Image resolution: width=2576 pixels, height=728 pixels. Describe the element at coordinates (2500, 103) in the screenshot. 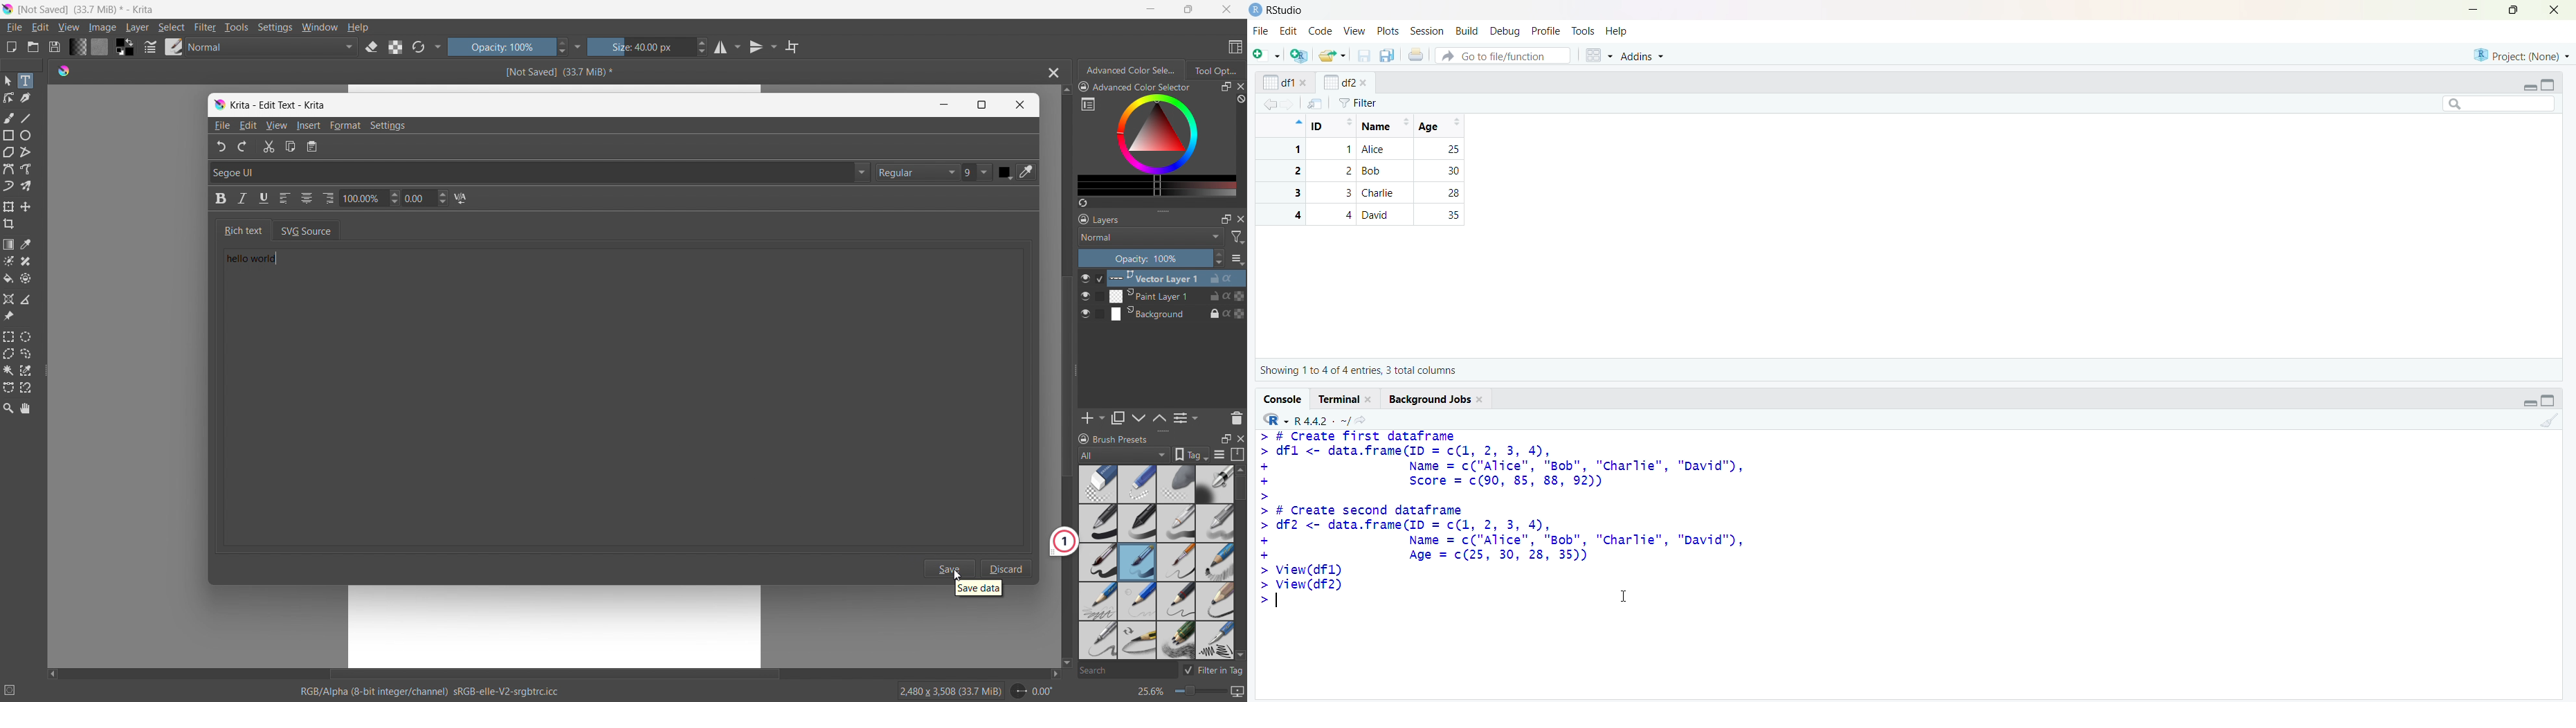

I see `searchbox` at that location.